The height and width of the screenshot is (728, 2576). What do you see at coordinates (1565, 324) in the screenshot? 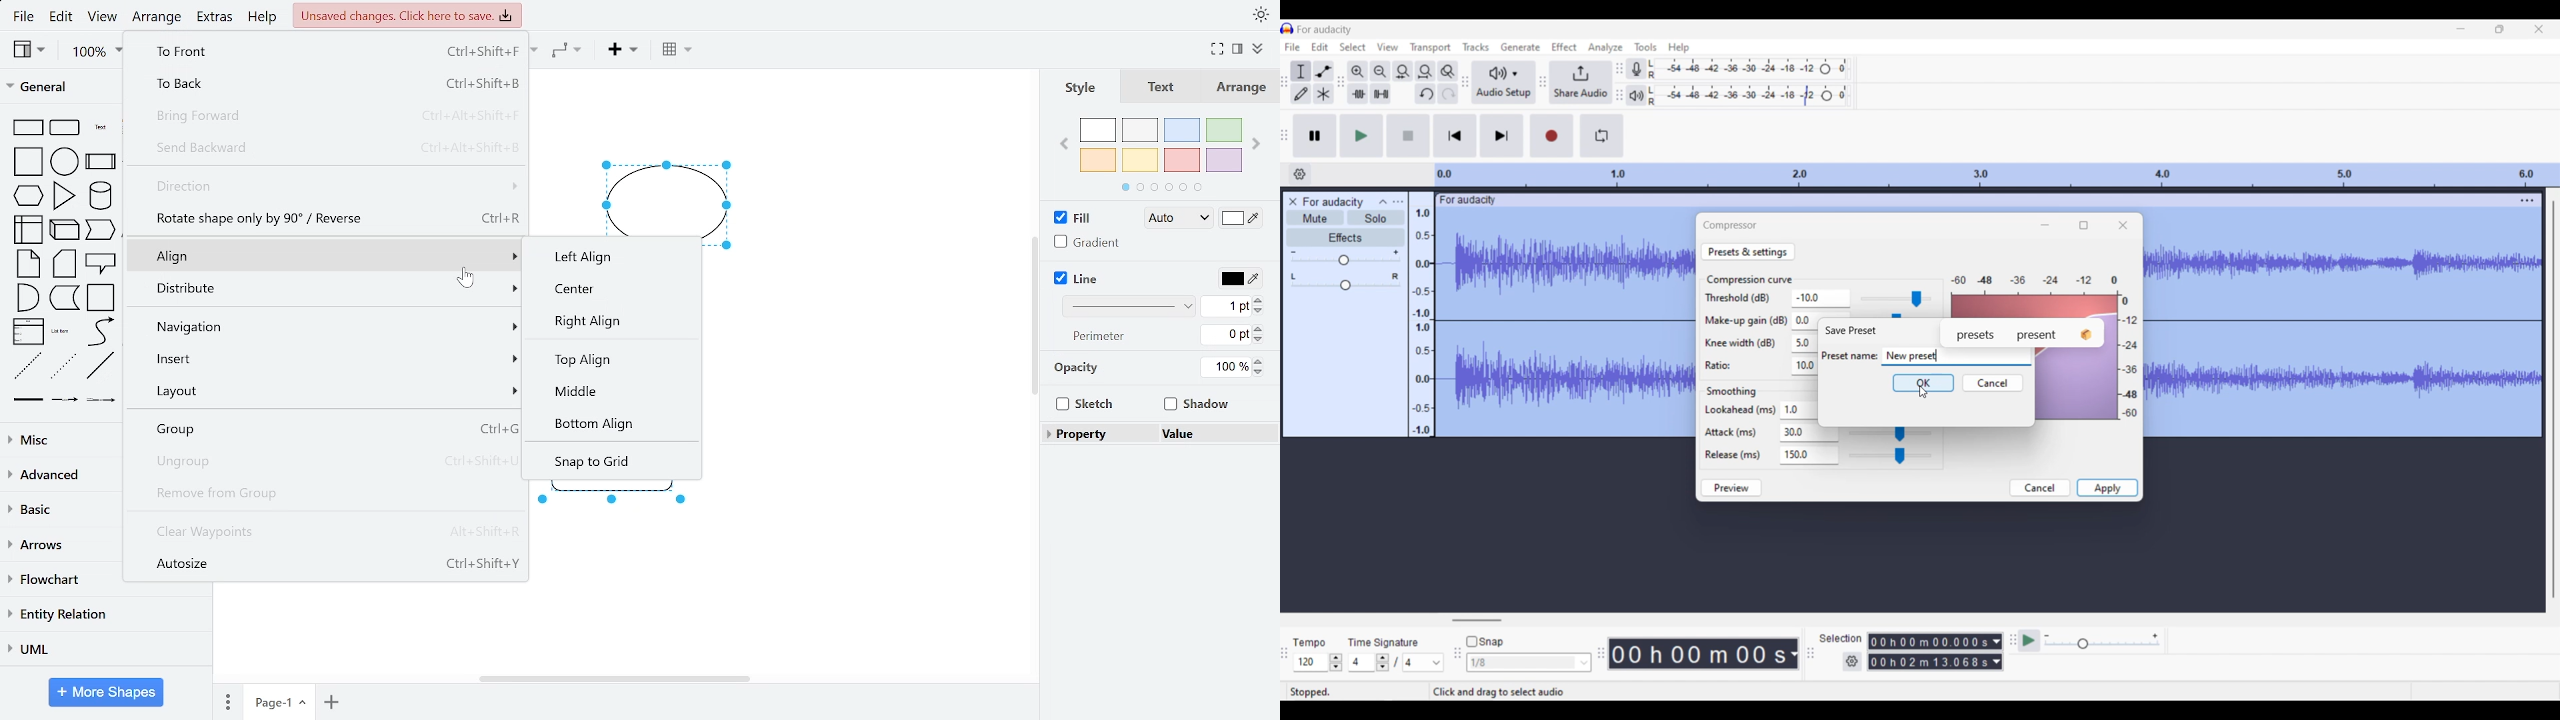
I see `Current track` at bounding box center [1565, 324].